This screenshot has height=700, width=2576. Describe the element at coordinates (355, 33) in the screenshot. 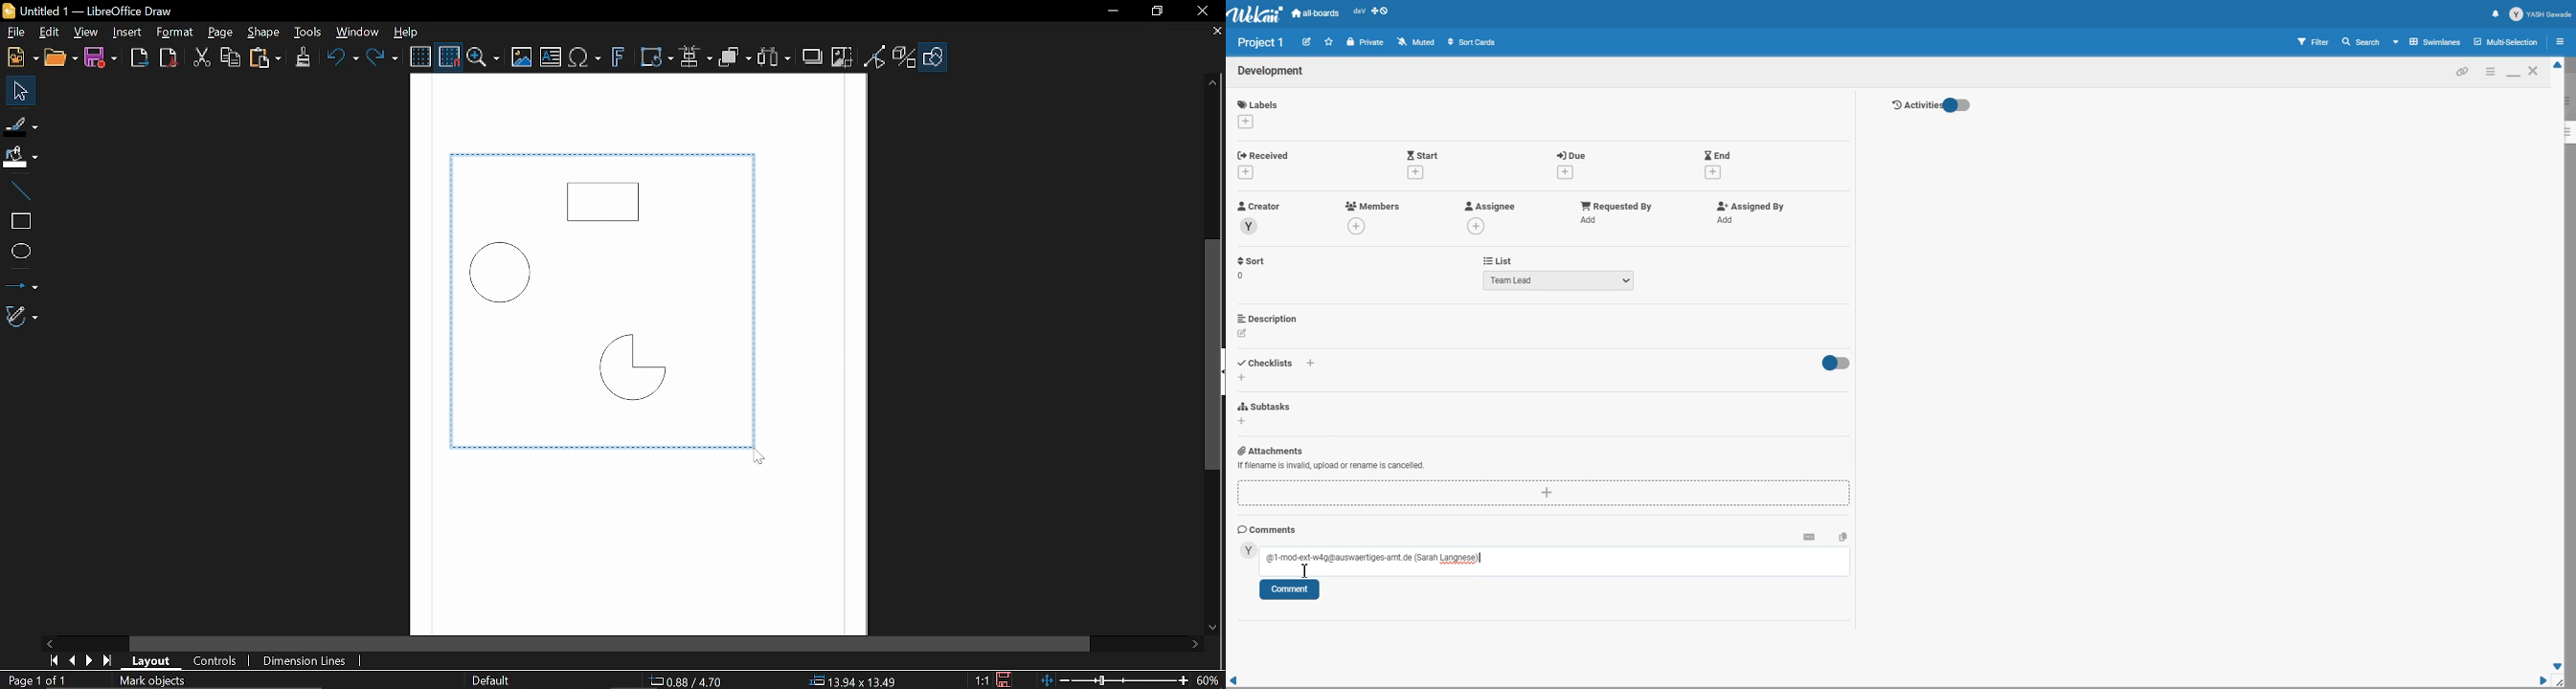

I see `Window` at that location.